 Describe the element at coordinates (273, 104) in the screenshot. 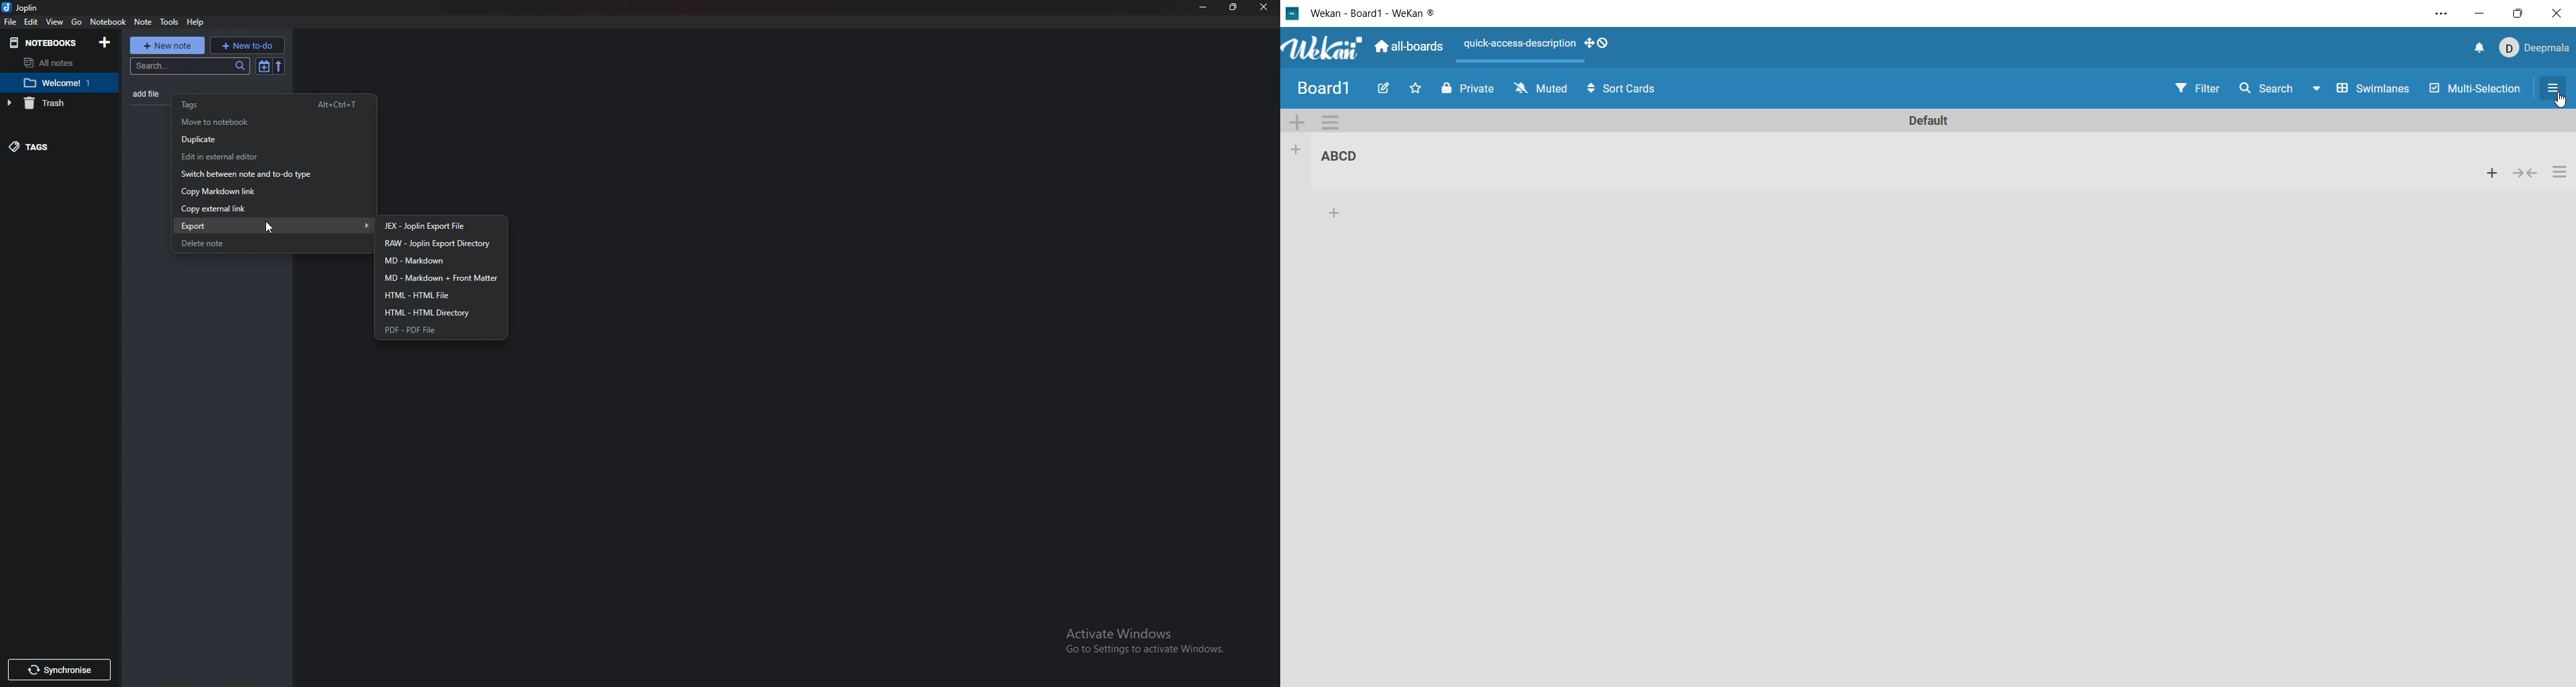

I see `Tags` at that location.